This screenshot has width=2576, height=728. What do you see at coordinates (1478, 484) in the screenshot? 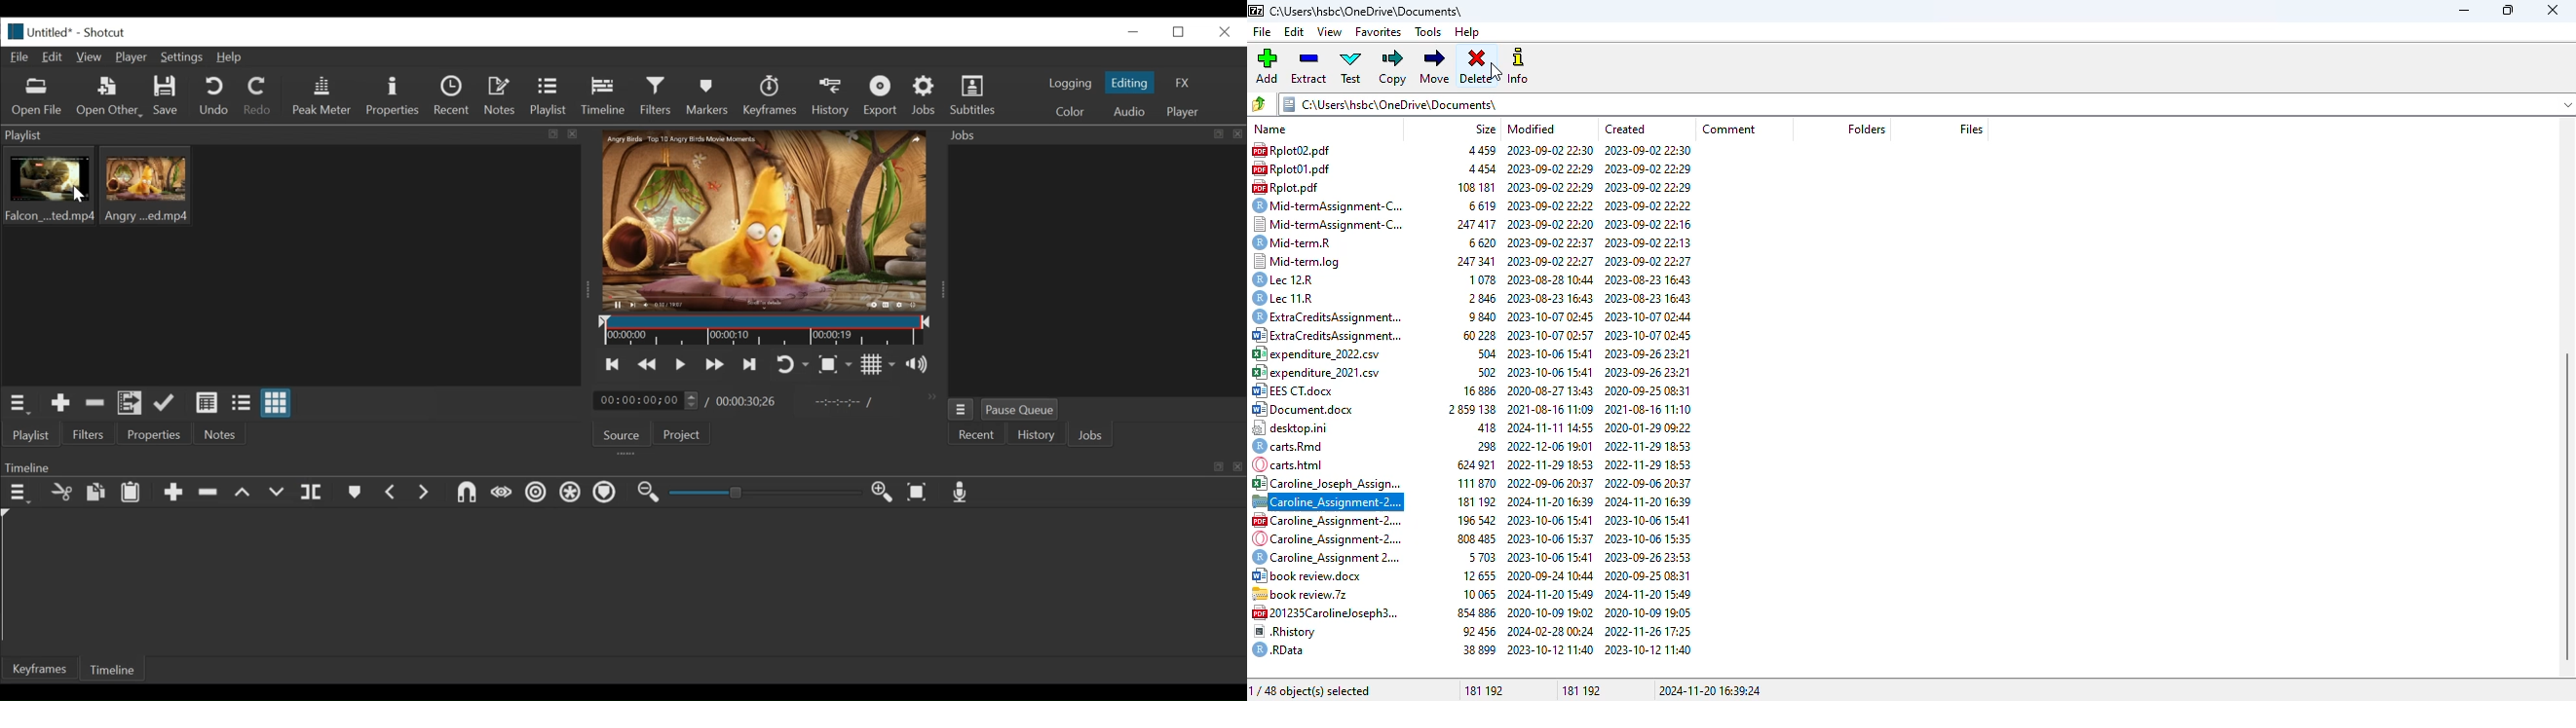
I see `111870` at bounding box center [1478, 484].